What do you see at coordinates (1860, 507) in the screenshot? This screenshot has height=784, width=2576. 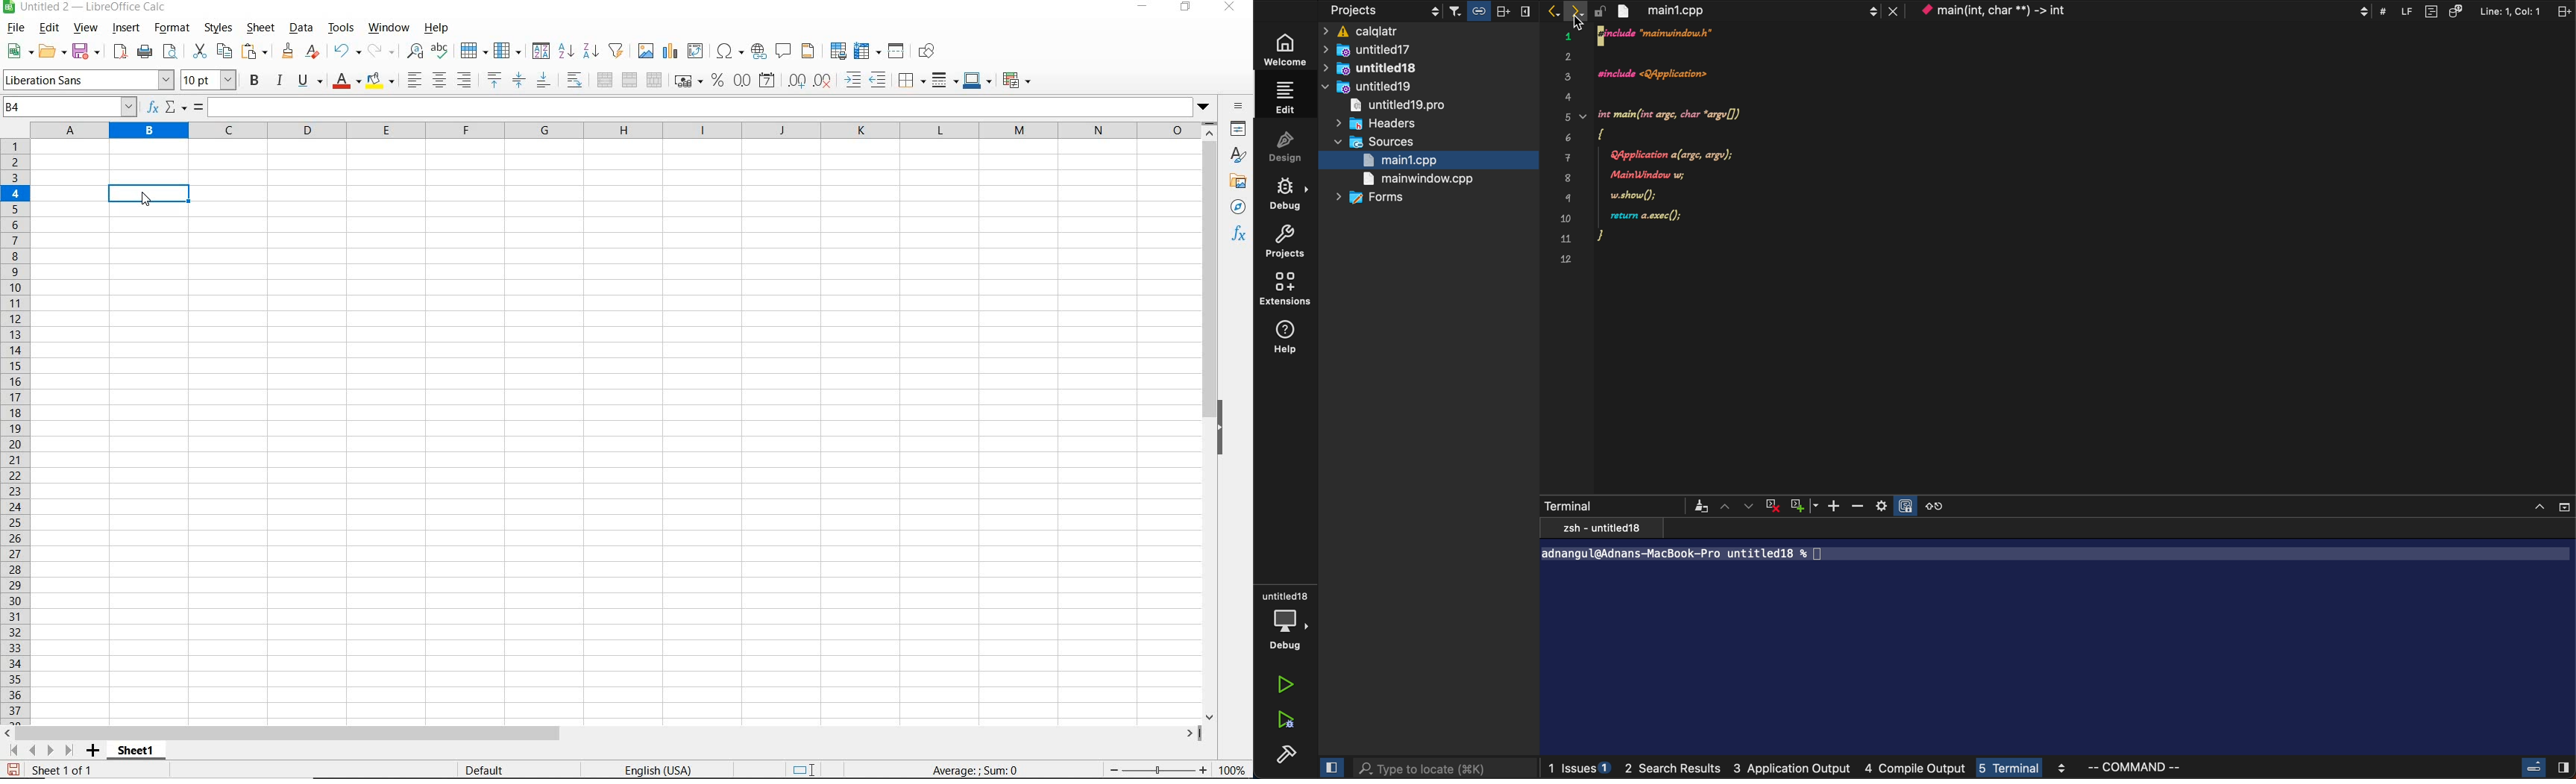 I see `Zoom out` at bounding box center [1860, 507].